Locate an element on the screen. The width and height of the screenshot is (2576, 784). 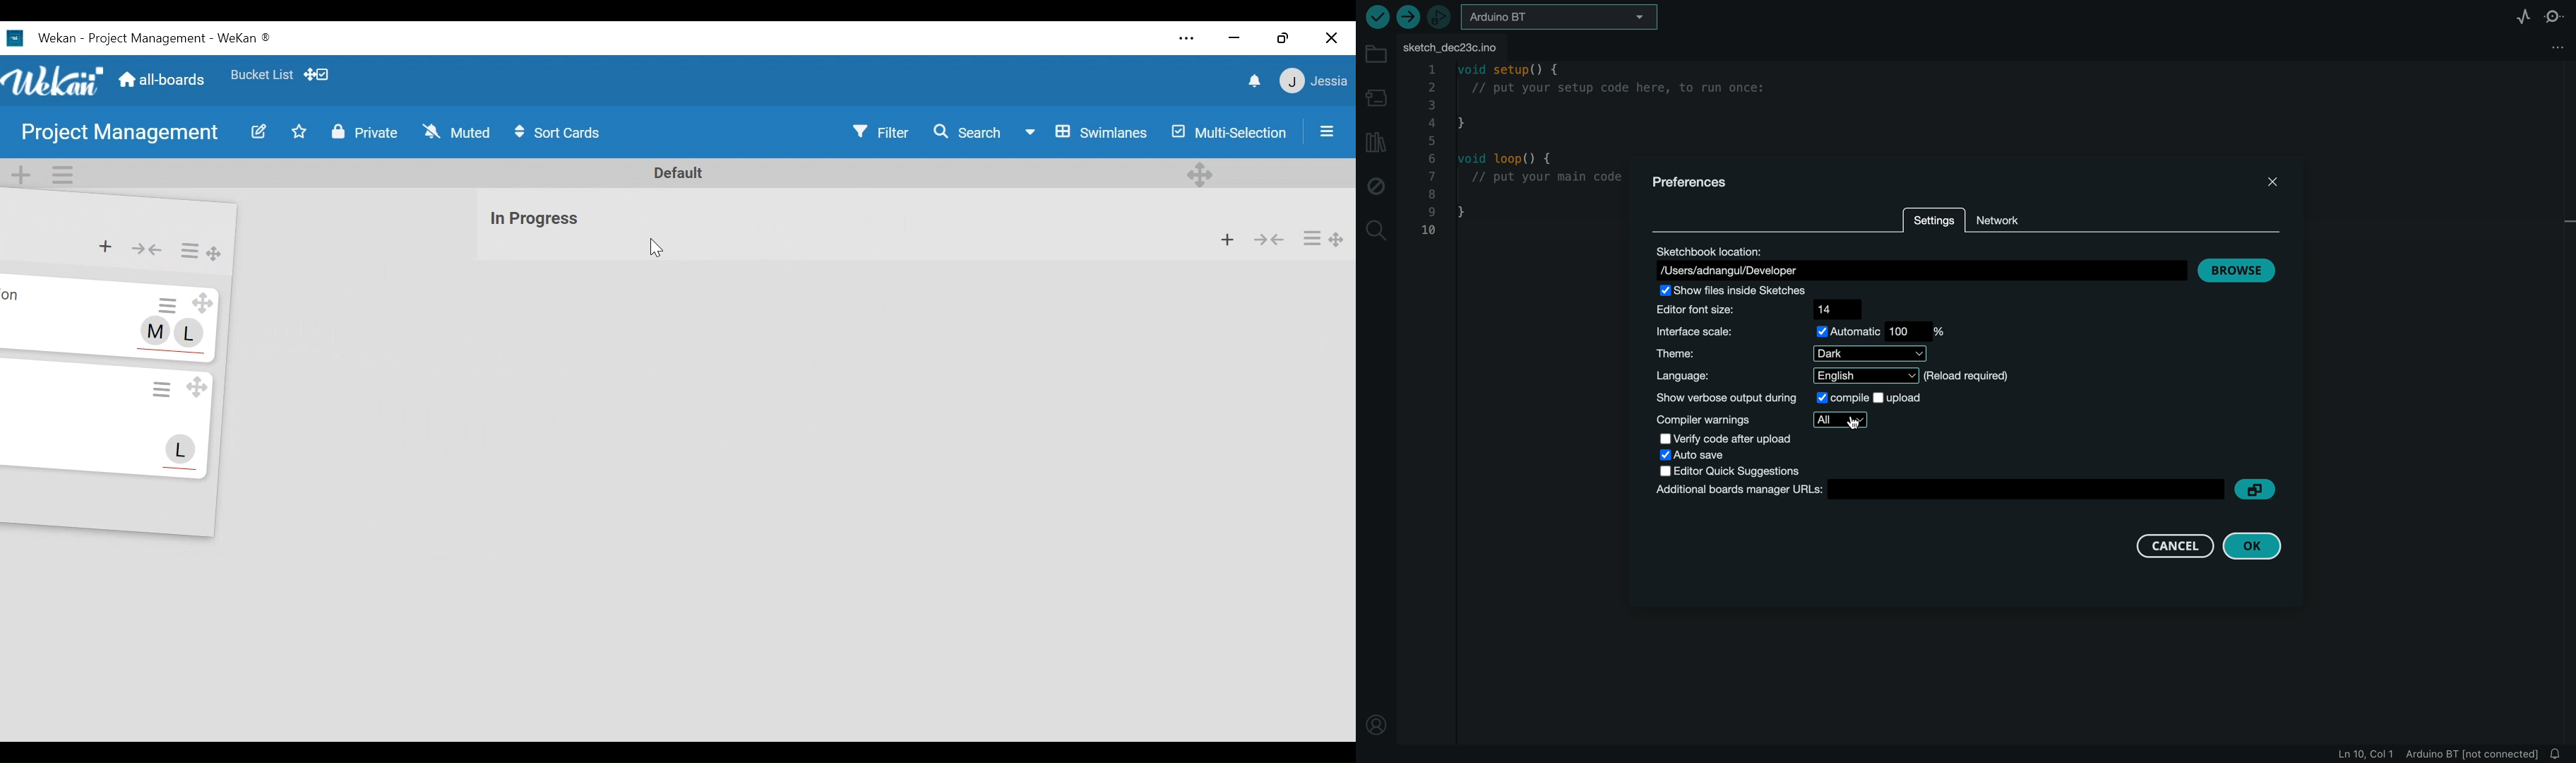
Add card to the top of list is located at coordinates (105, 246).